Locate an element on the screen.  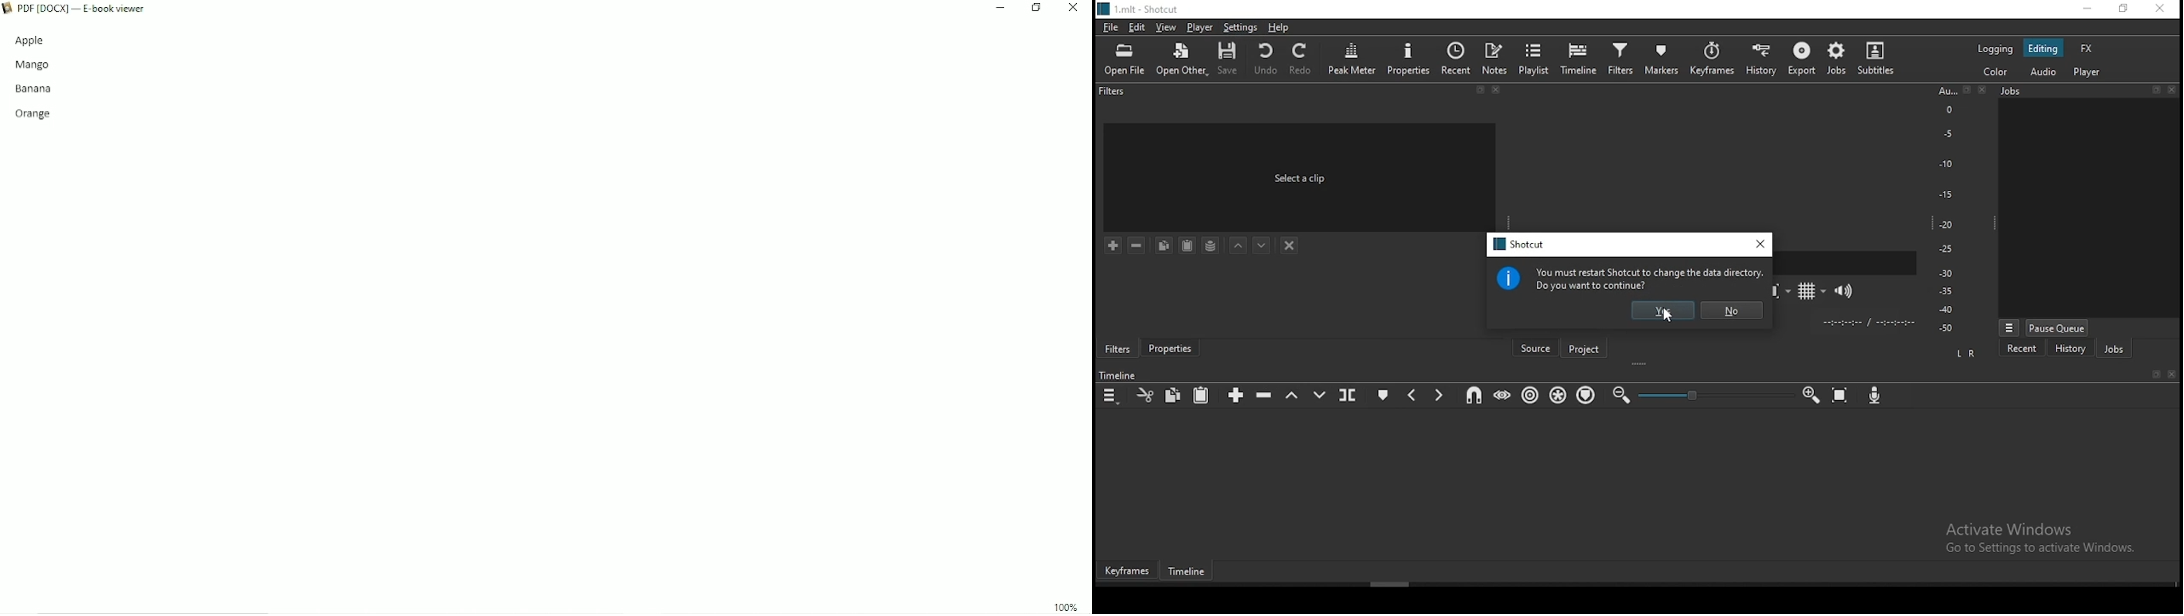
create/edit marker is located at coordinates (1385, 392).